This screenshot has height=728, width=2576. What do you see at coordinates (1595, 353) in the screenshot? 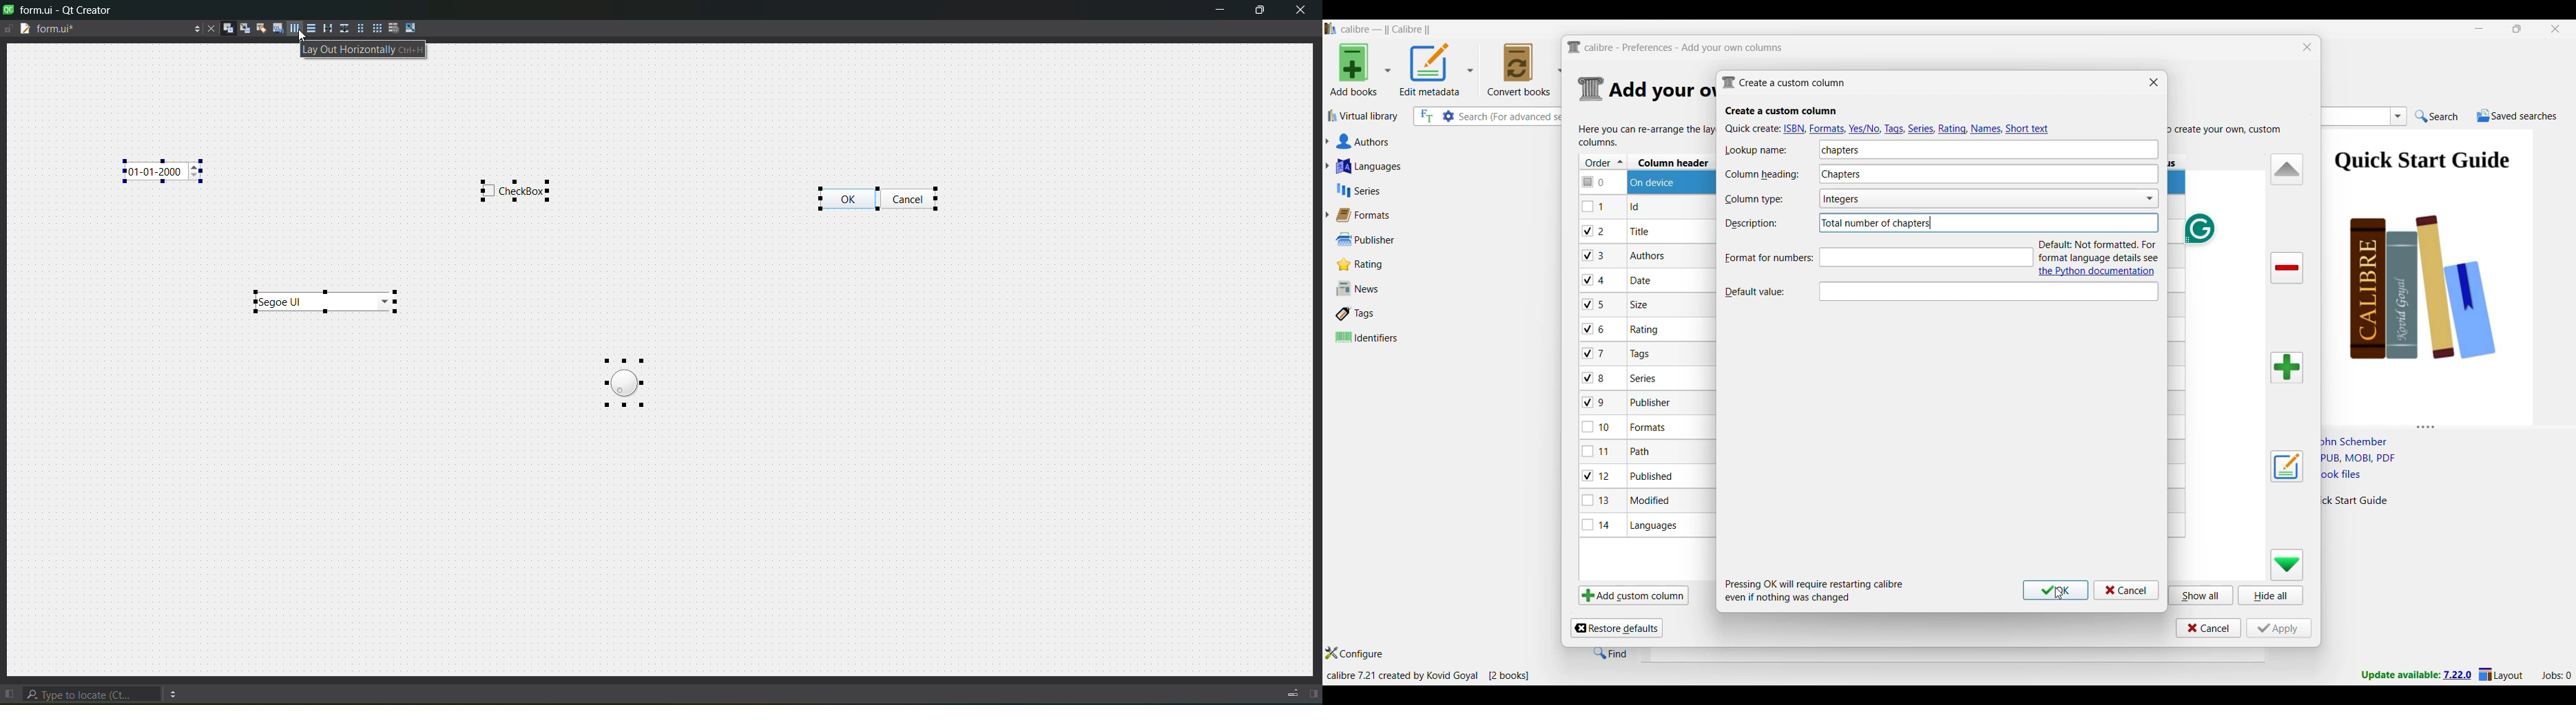
I see `checkbox - 7` at bounding box center [1595, 353].